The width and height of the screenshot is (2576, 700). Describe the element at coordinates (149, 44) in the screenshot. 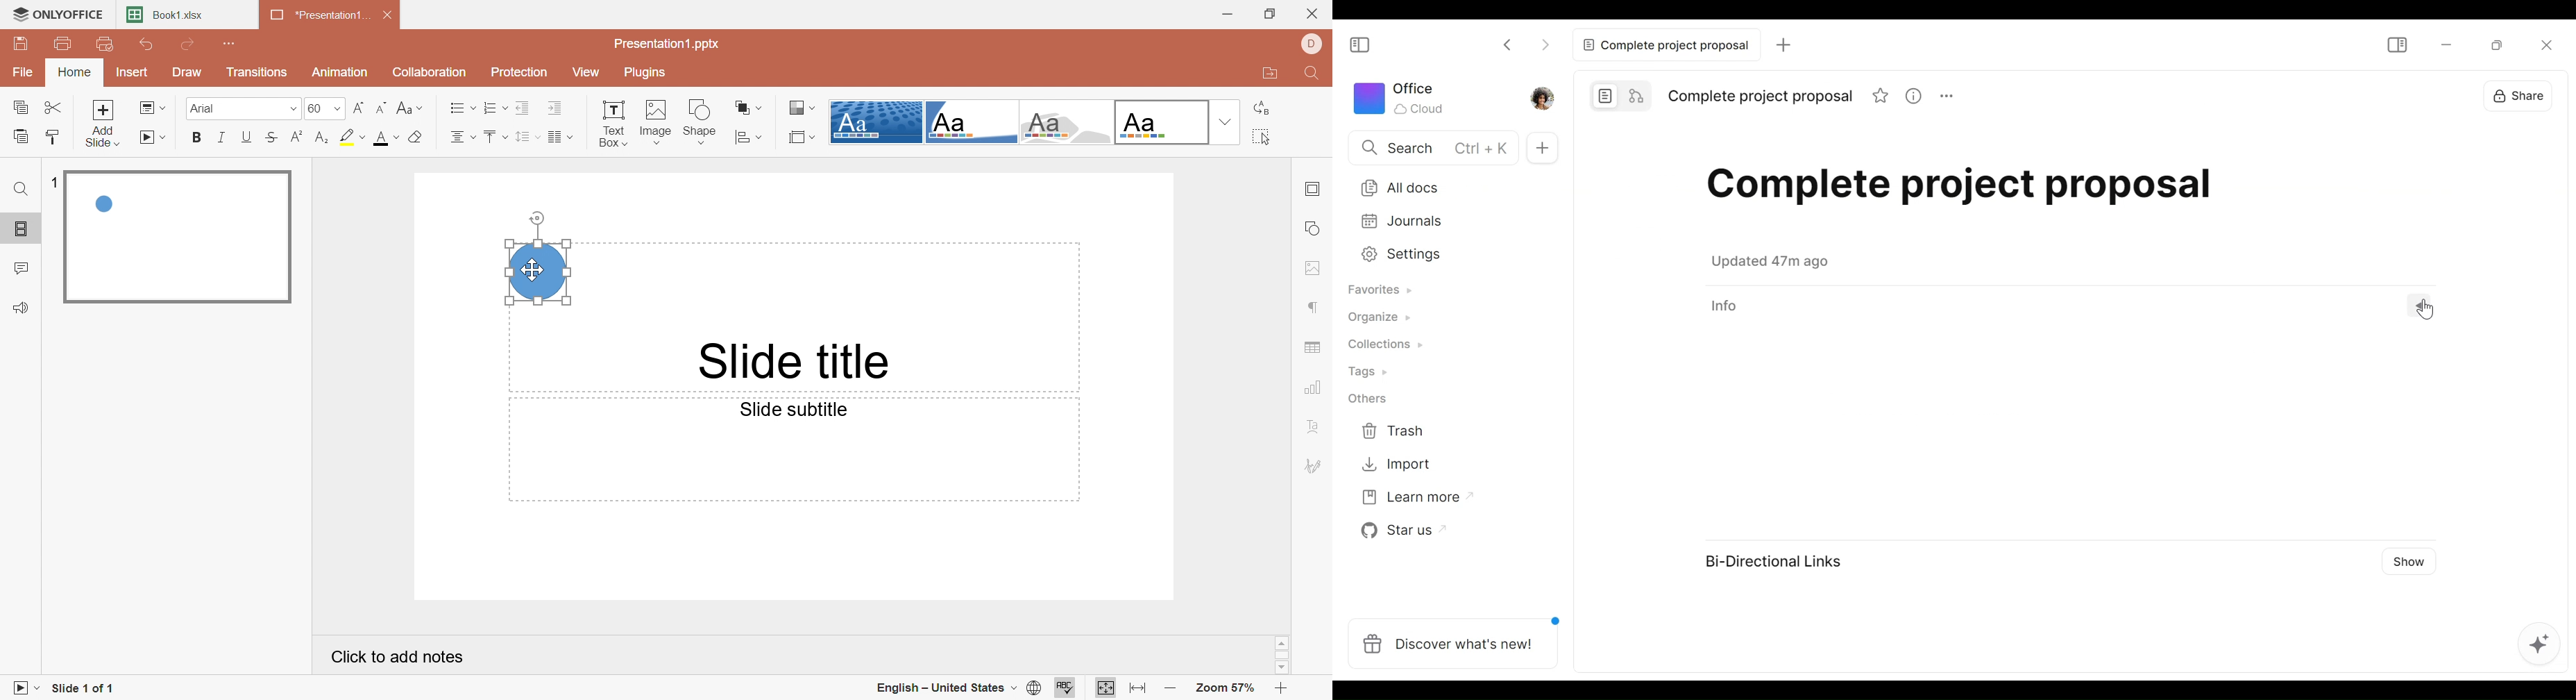

I see `Undo` at that location.